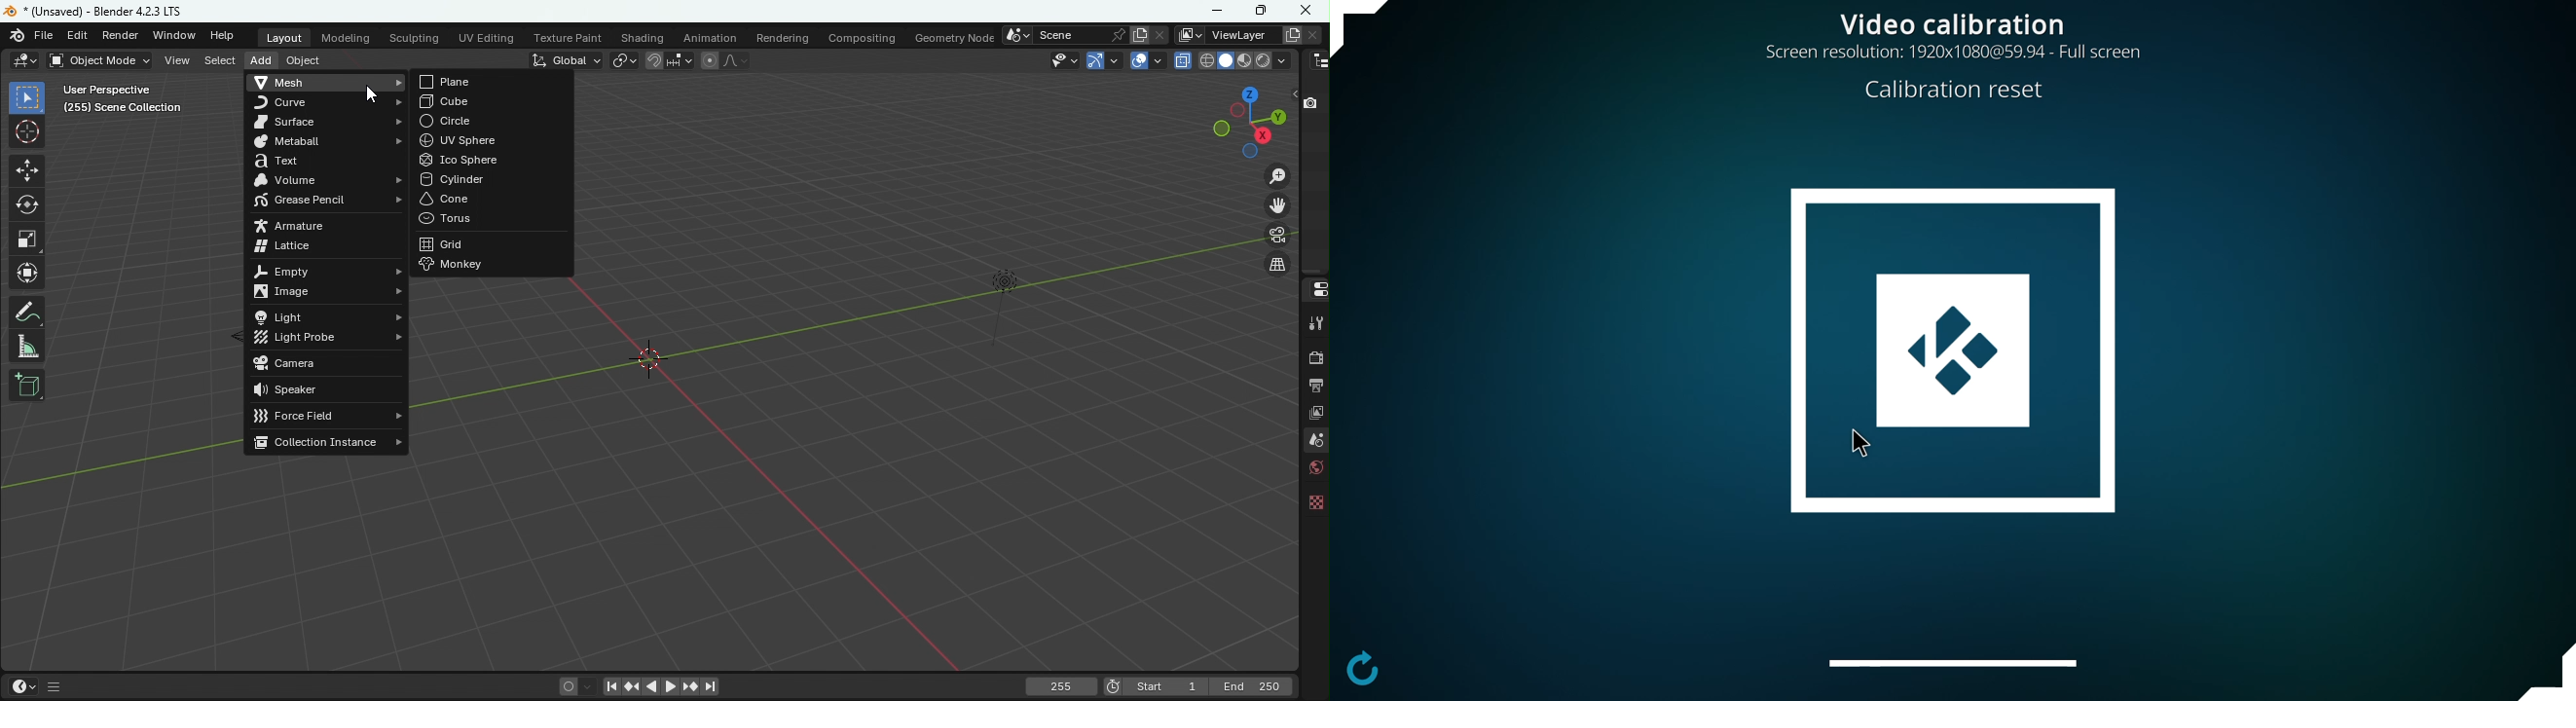 The height and width of the screenshot is (728, 2576). What do you see at coordinates (28, 132) in the screenshot?
I see `Cursor` at bounding box center [28, 132].